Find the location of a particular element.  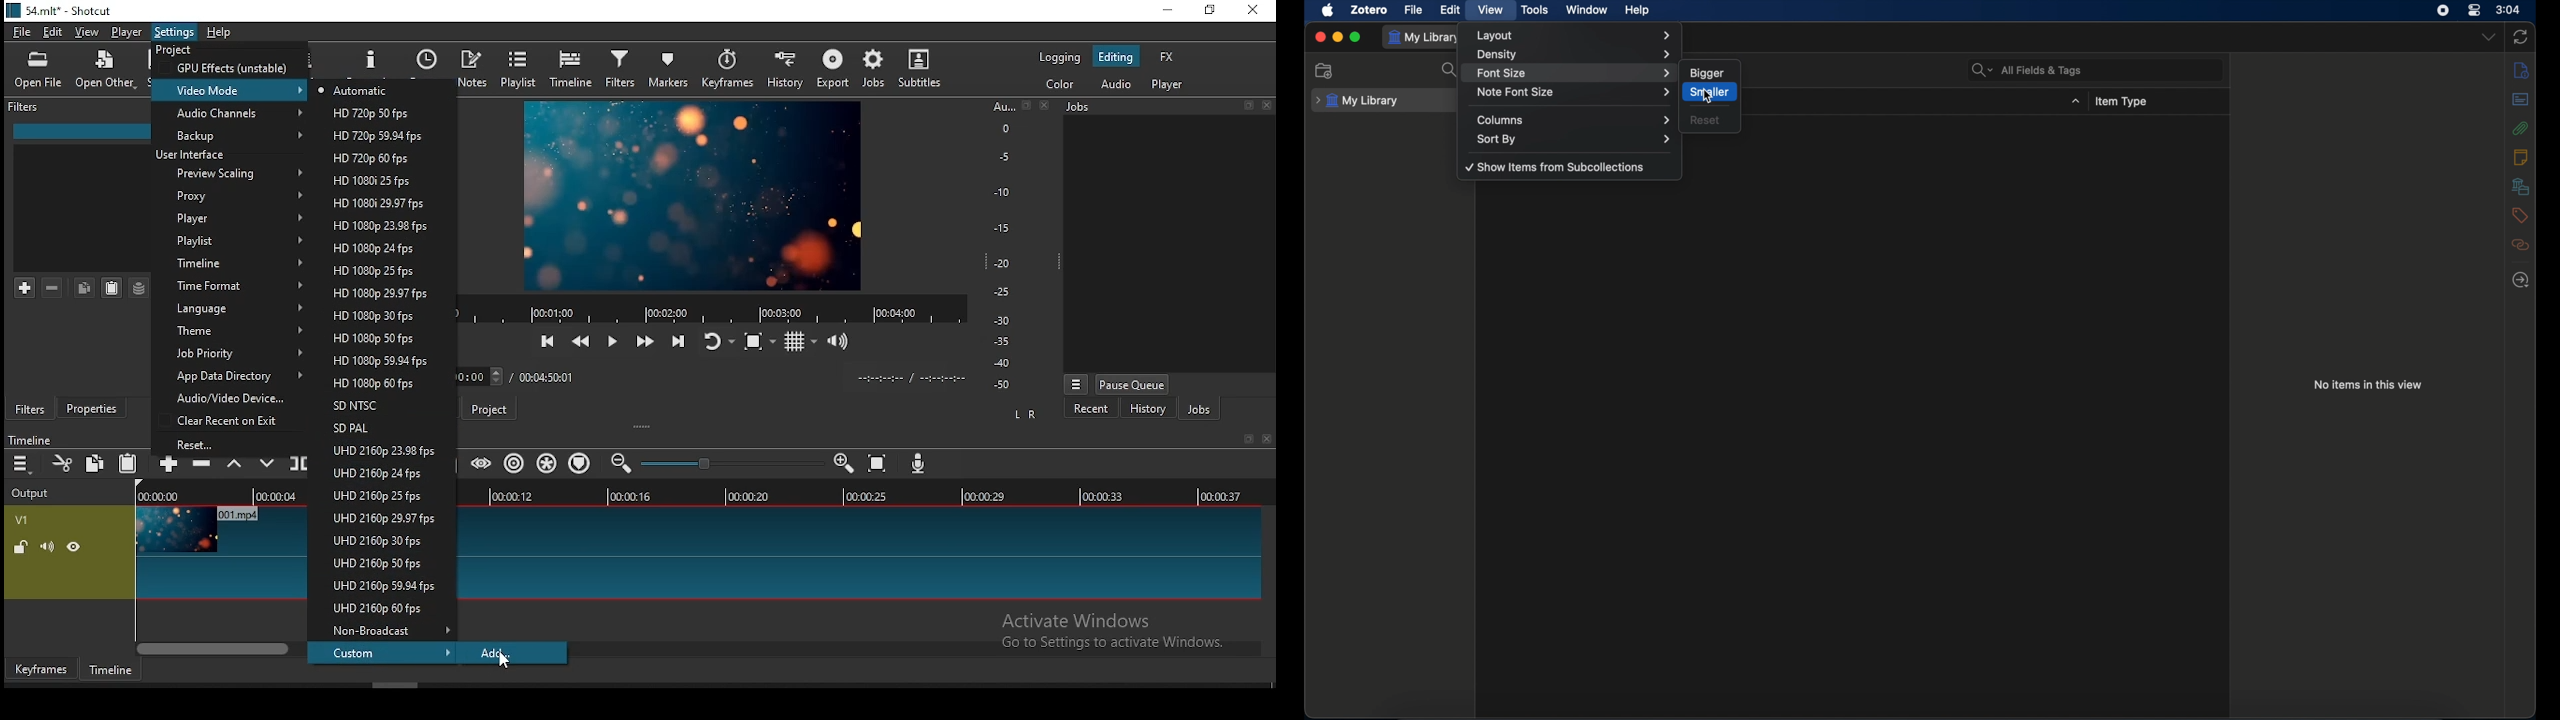

jobs is located at coordinates (1080, 106).